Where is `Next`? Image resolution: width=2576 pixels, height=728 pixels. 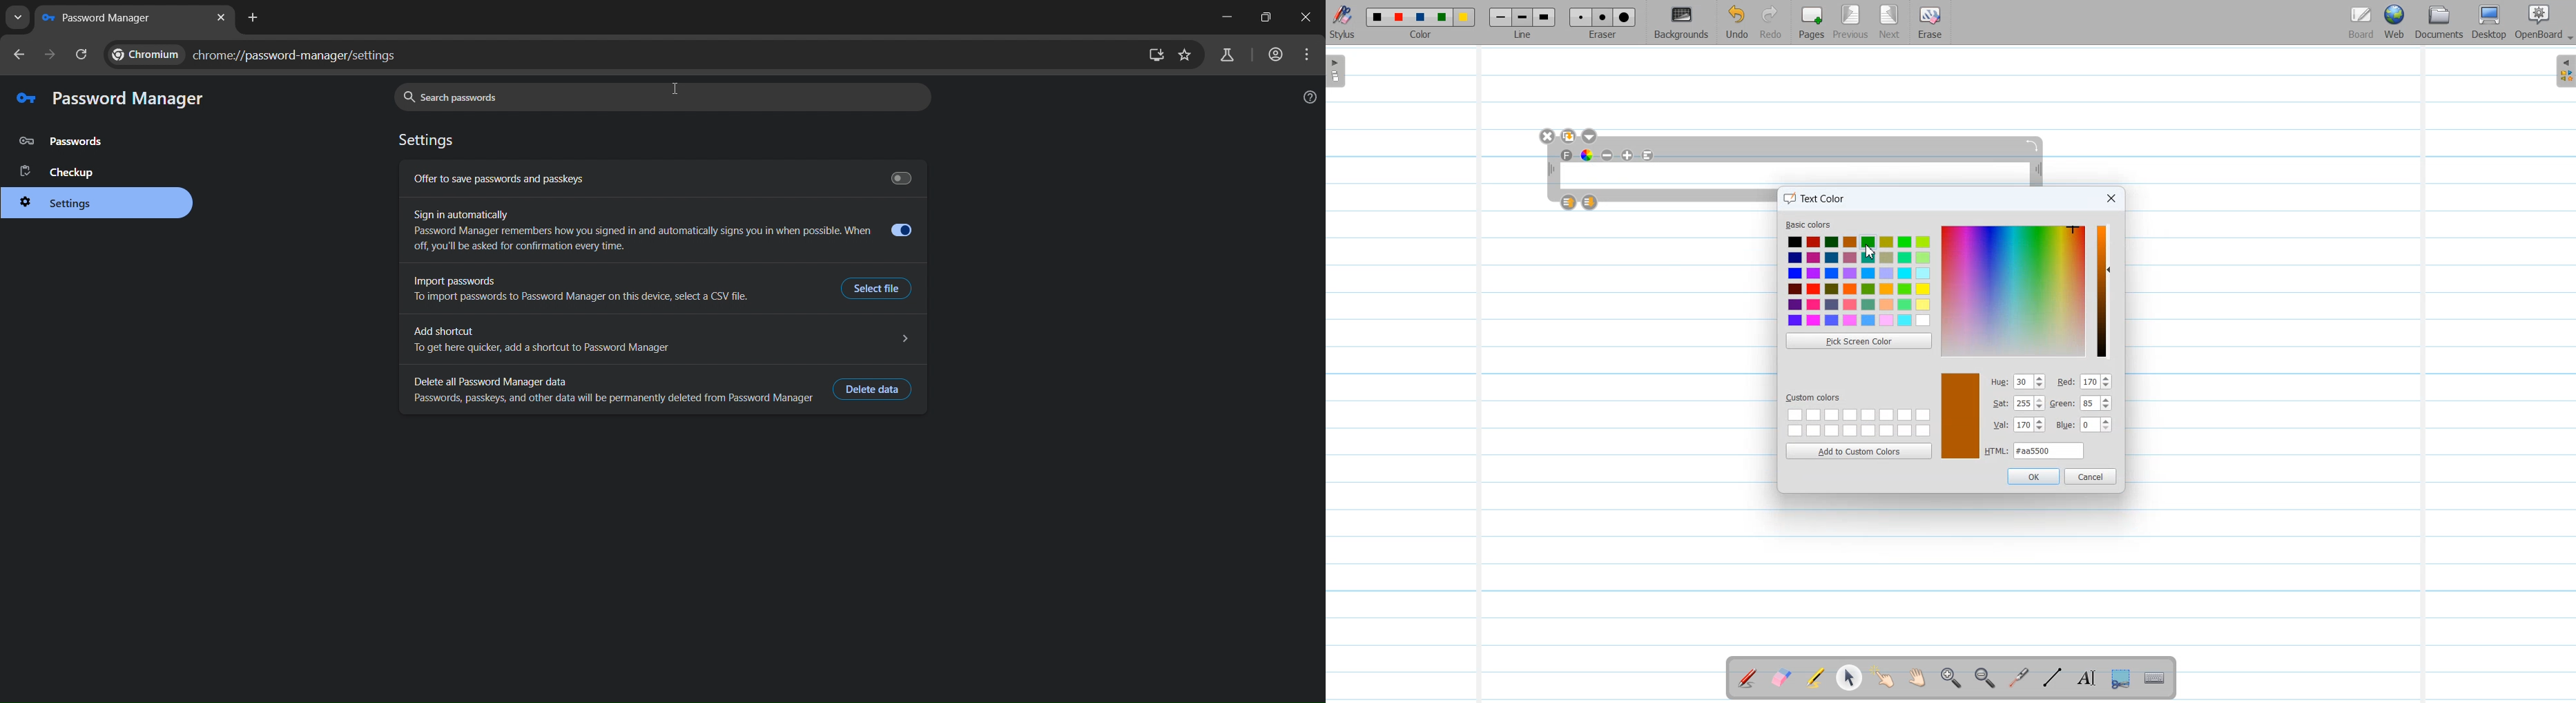 Next is located at coordinates (1890, 23).